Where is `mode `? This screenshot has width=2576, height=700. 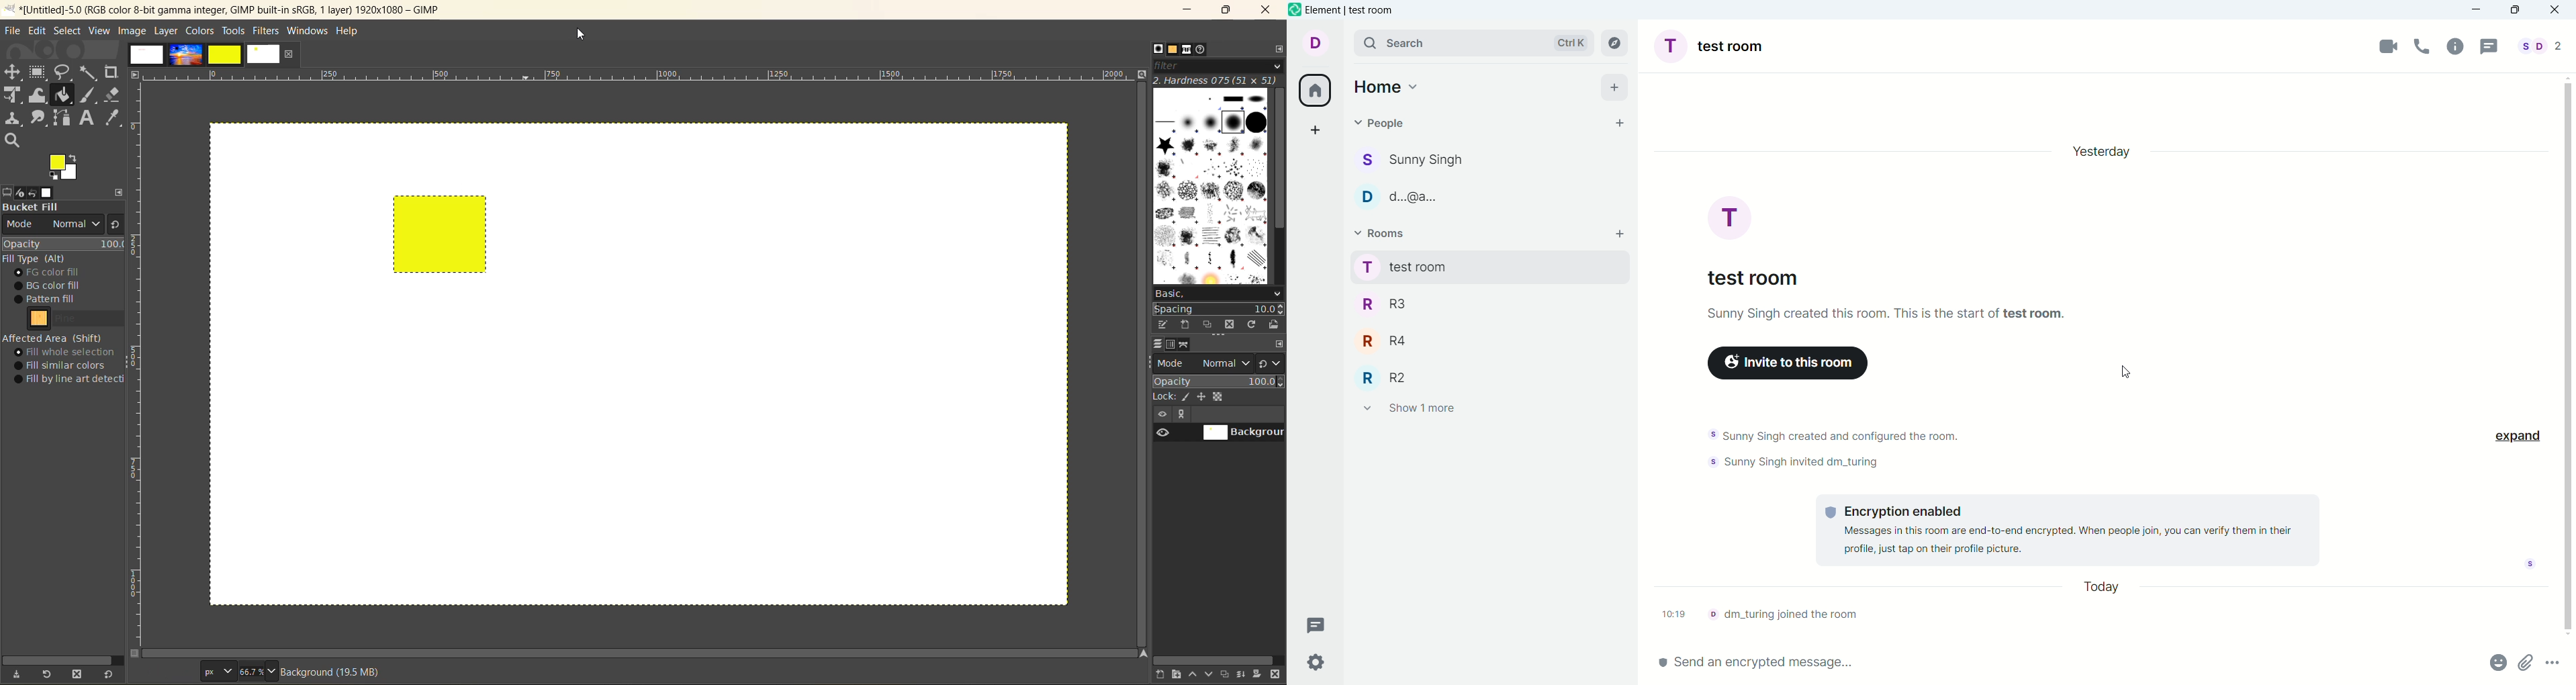
mode  is located at coordinates (52, 225).